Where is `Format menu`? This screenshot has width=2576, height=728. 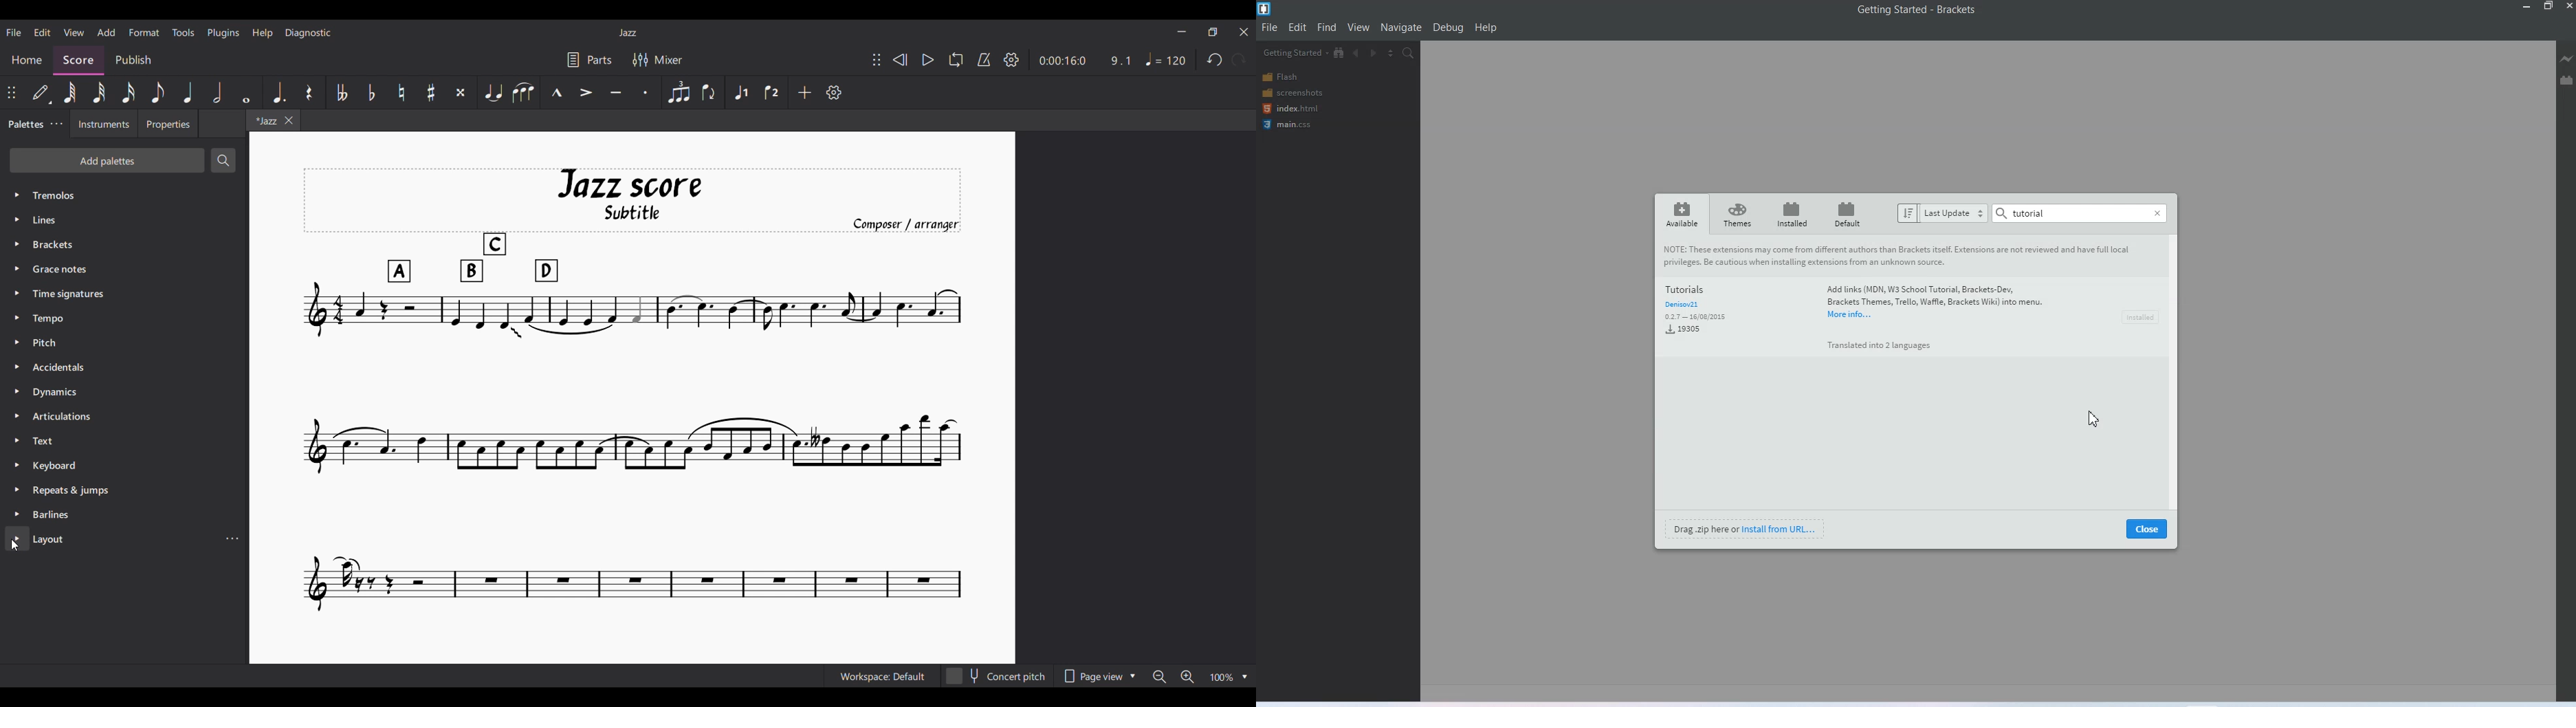
Format menu is located at coordinates (145, 33).